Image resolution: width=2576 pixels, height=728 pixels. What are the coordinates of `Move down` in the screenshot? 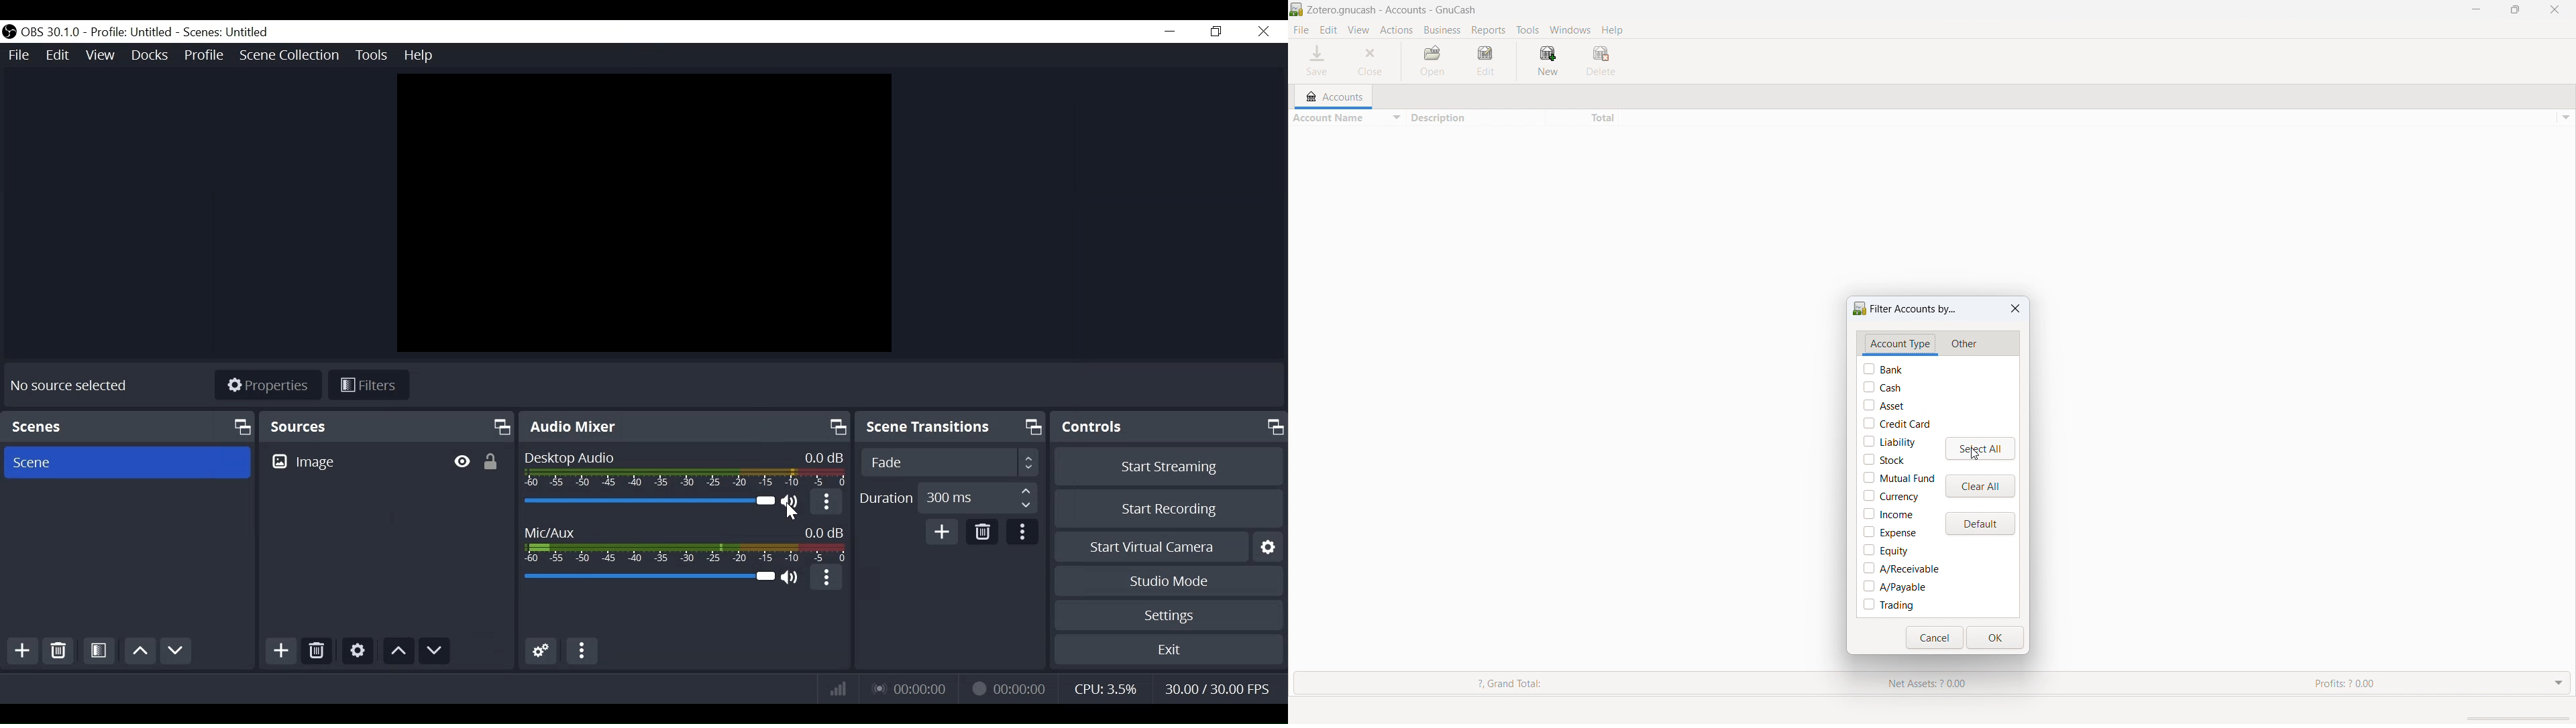 It's located at (436, 651).